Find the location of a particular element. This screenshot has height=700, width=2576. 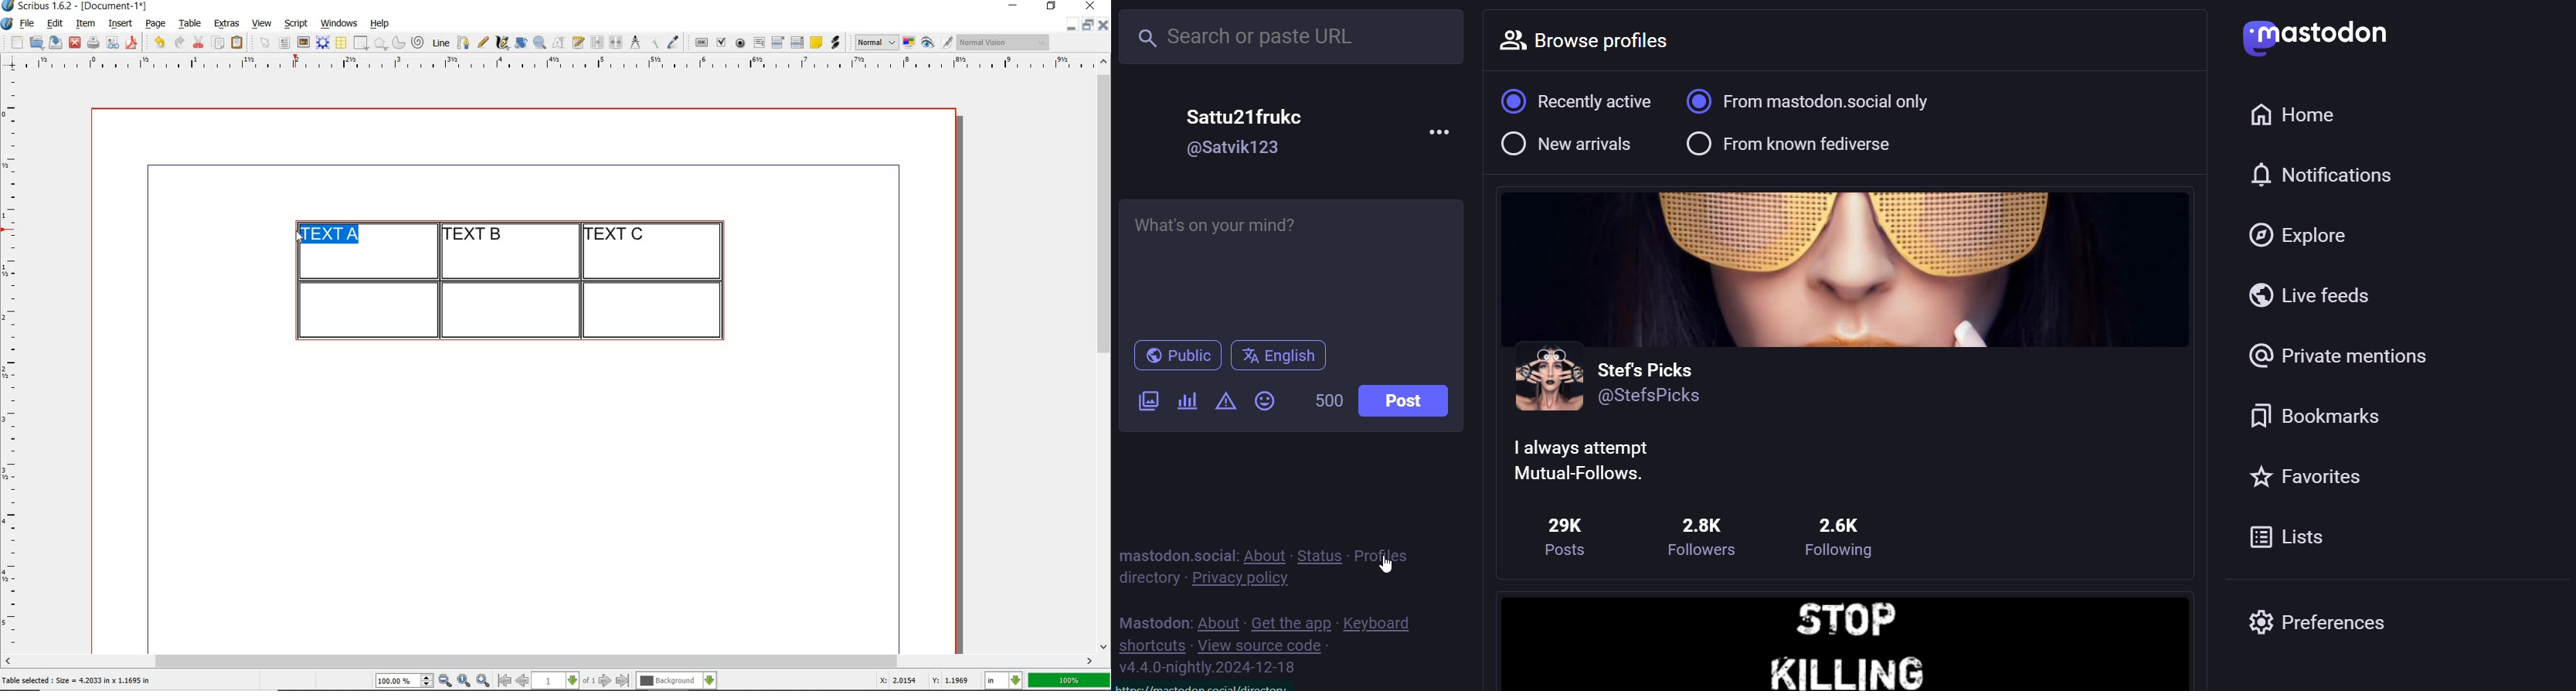

select the current unit is located at coordinates (1004, 681).